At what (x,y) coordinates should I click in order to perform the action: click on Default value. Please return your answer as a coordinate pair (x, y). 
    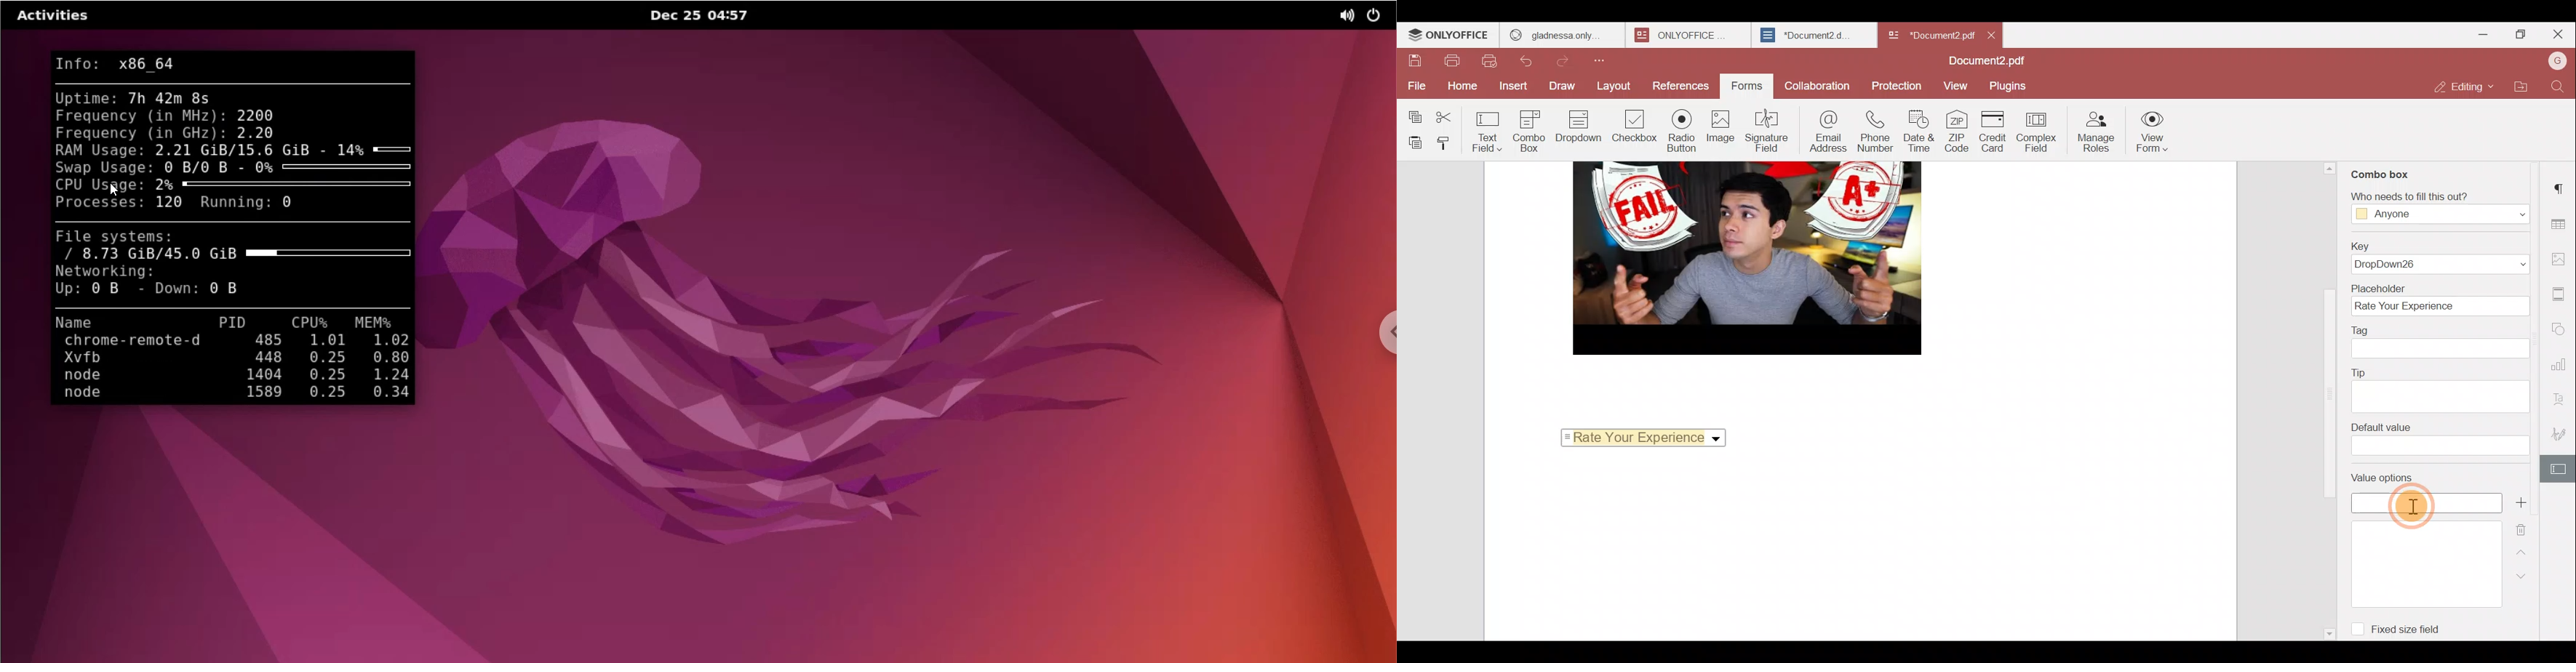
    Looking at the image, I should click on (2439, 439).